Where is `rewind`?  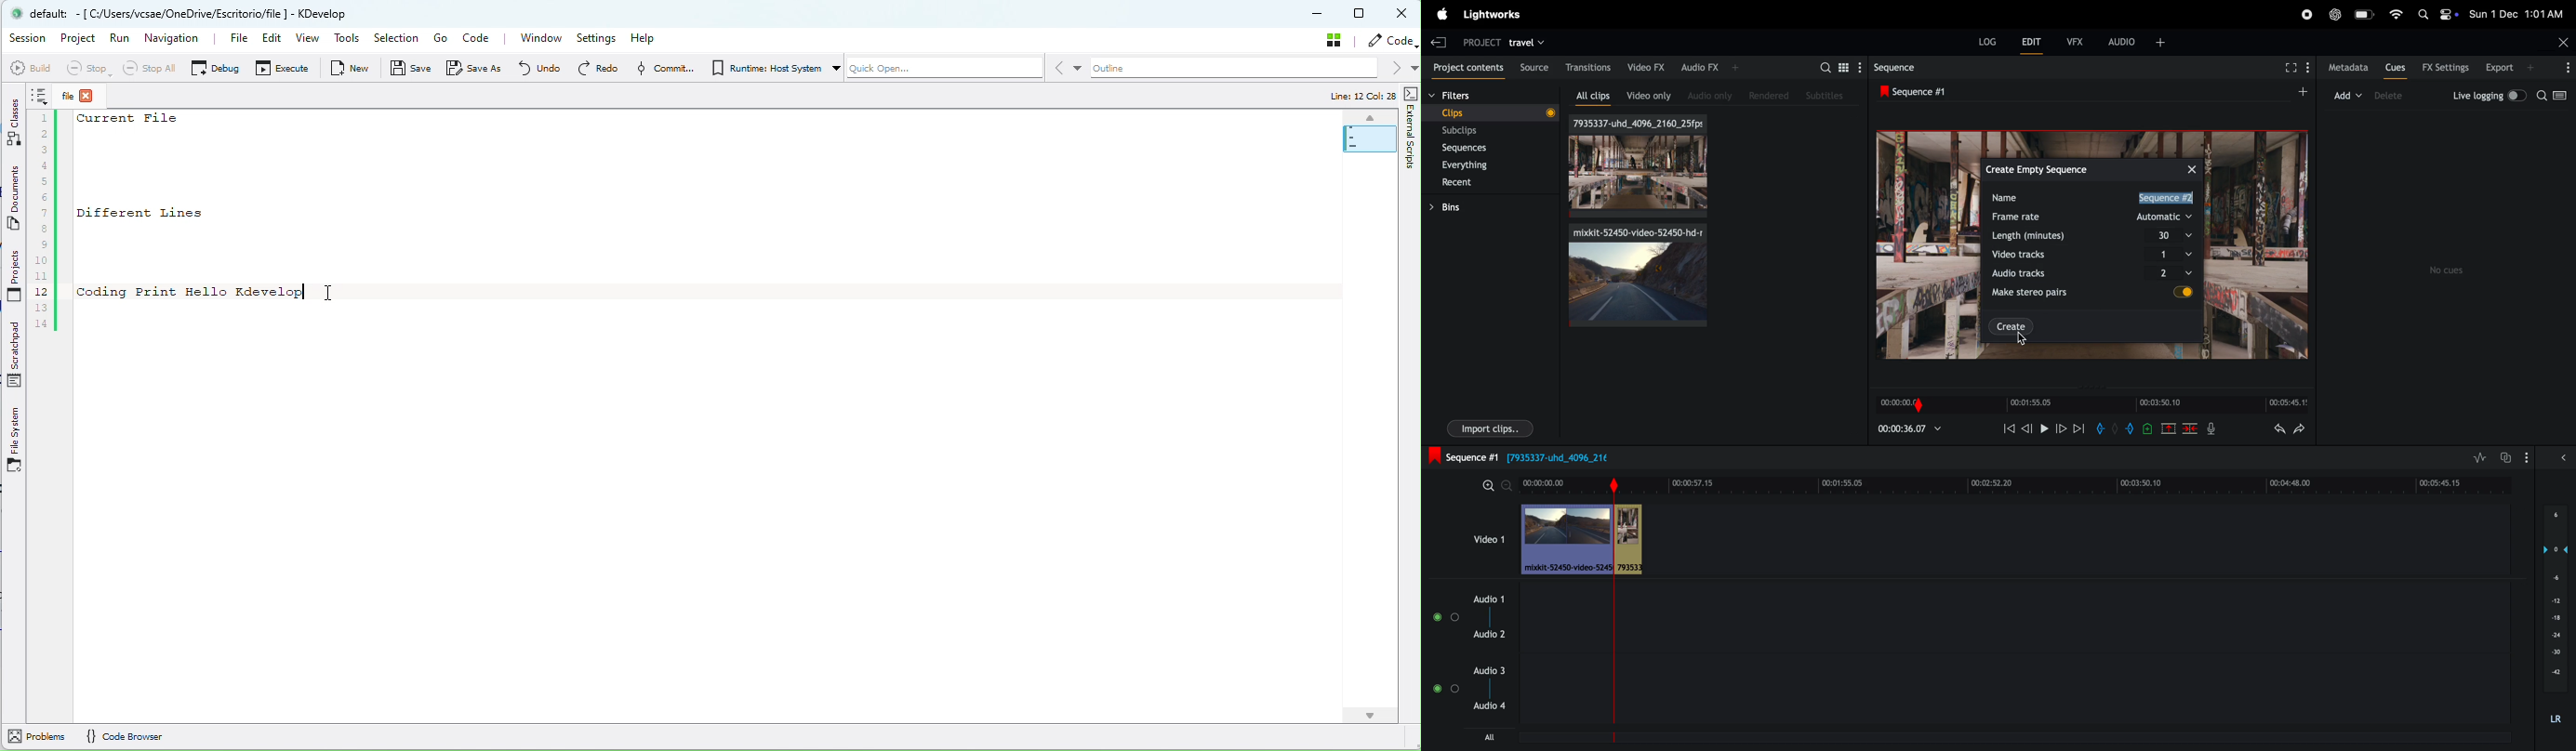
rewind is located at coordinates (2009, 430).